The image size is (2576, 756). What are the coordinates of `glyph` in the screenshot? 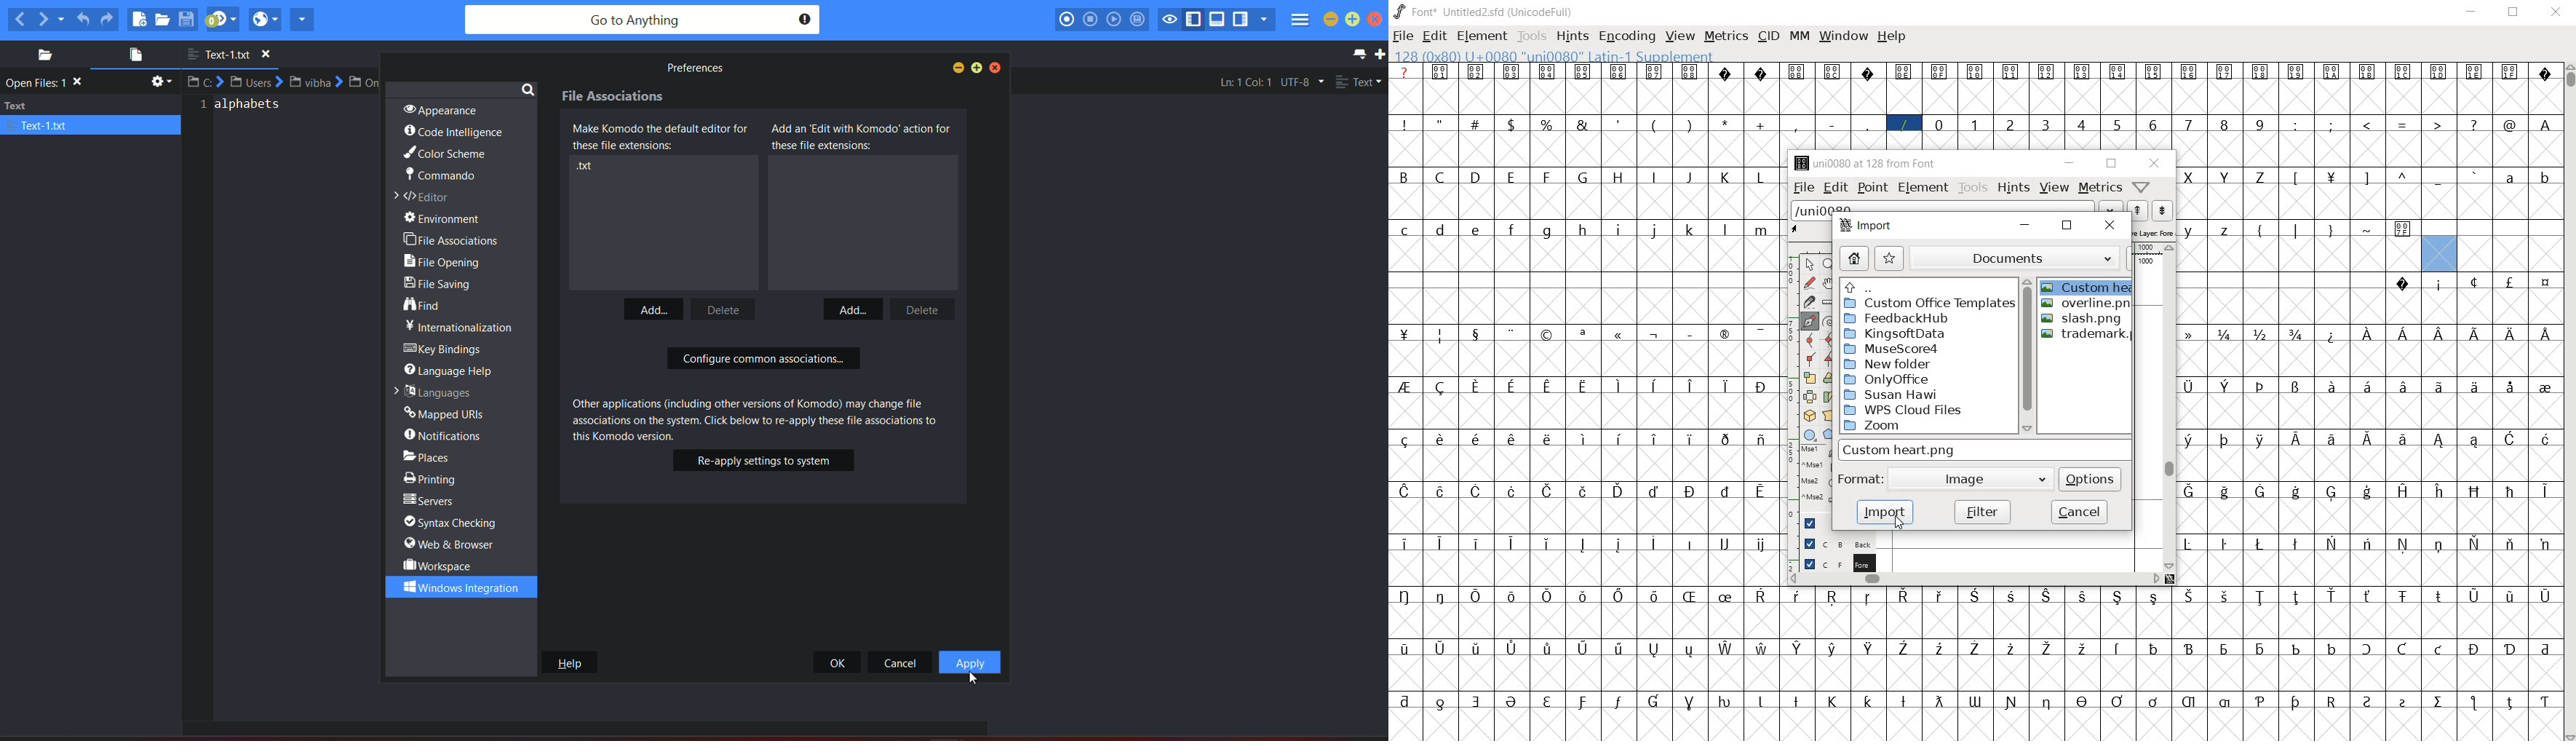 It's located at (2509, 703).